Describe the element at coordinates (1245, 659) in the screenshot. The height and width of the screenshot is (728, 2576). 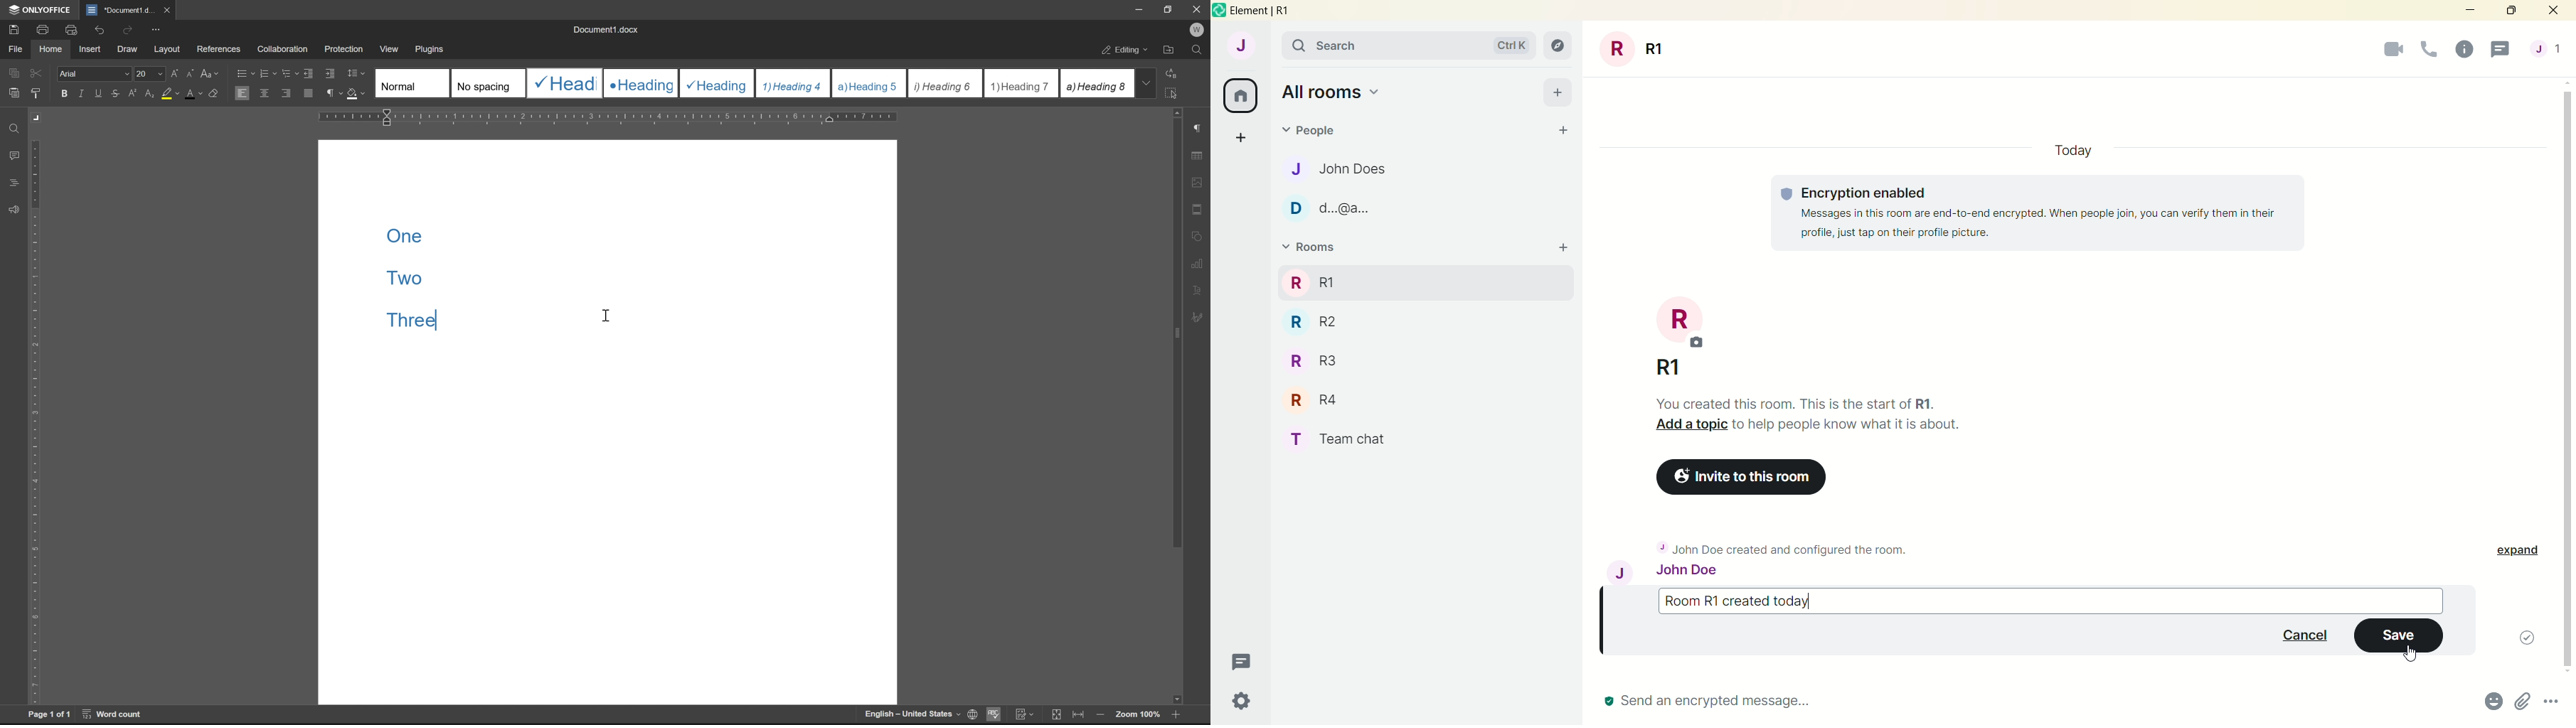
I see `threads` at that location.